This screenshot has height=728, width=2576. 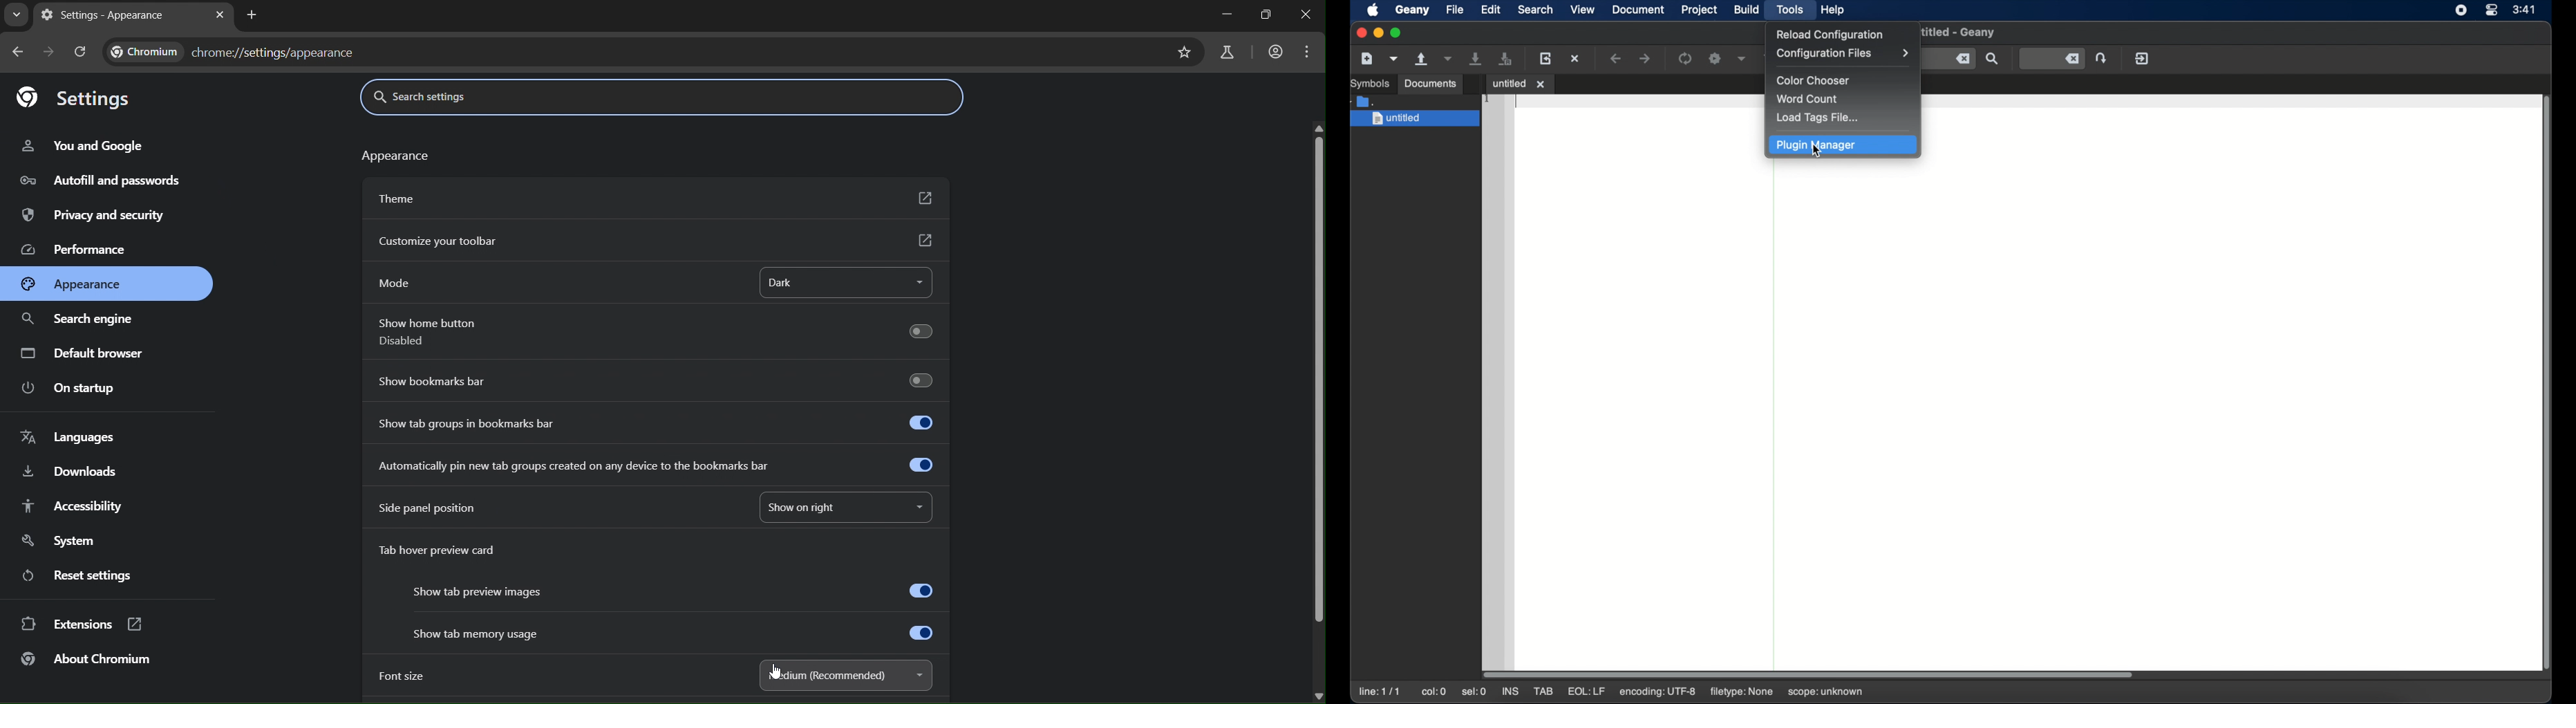 What do you see at coordinates (660, 334) in the screenshot?
I see `show home button disabled` at bounding box center [660, 334].